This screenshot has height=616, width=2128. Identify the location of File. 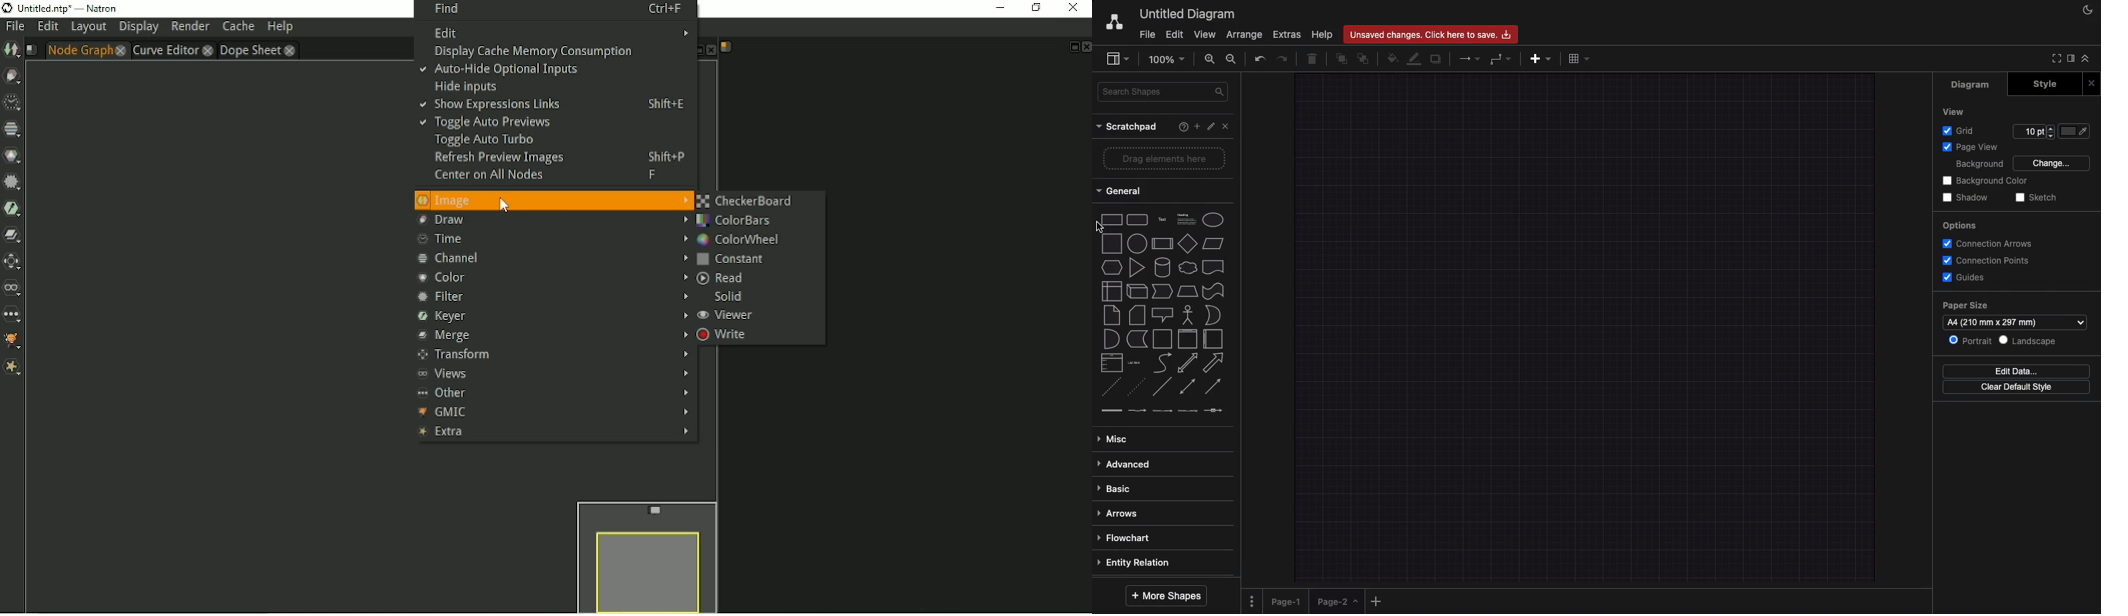
(1147, 33).